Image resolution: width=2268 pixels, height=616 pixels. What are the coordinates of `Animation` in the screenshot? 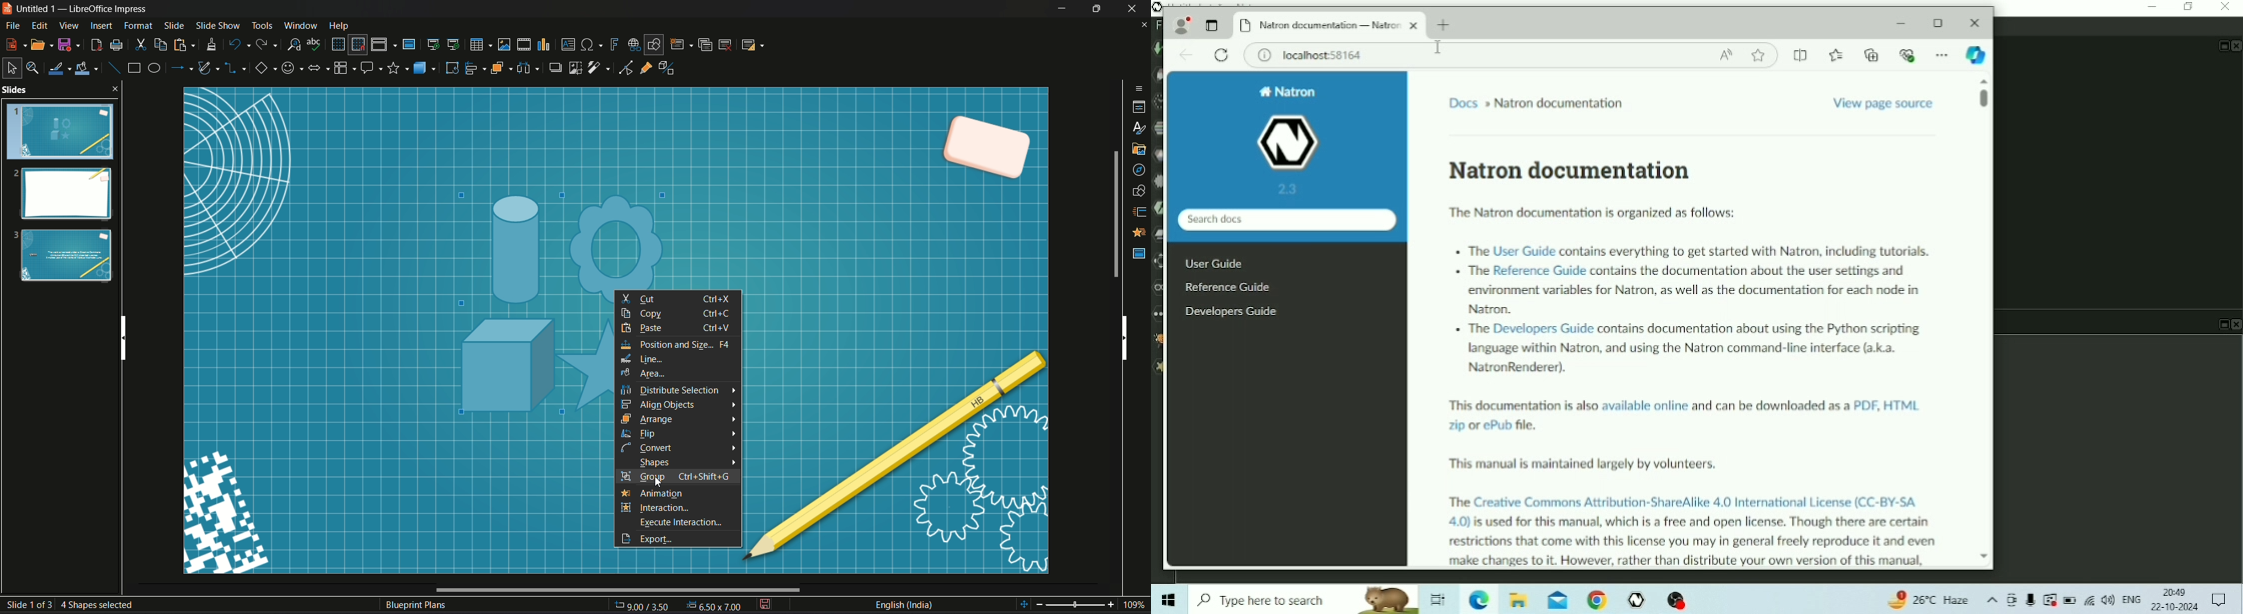 It's located at (1140, 233).